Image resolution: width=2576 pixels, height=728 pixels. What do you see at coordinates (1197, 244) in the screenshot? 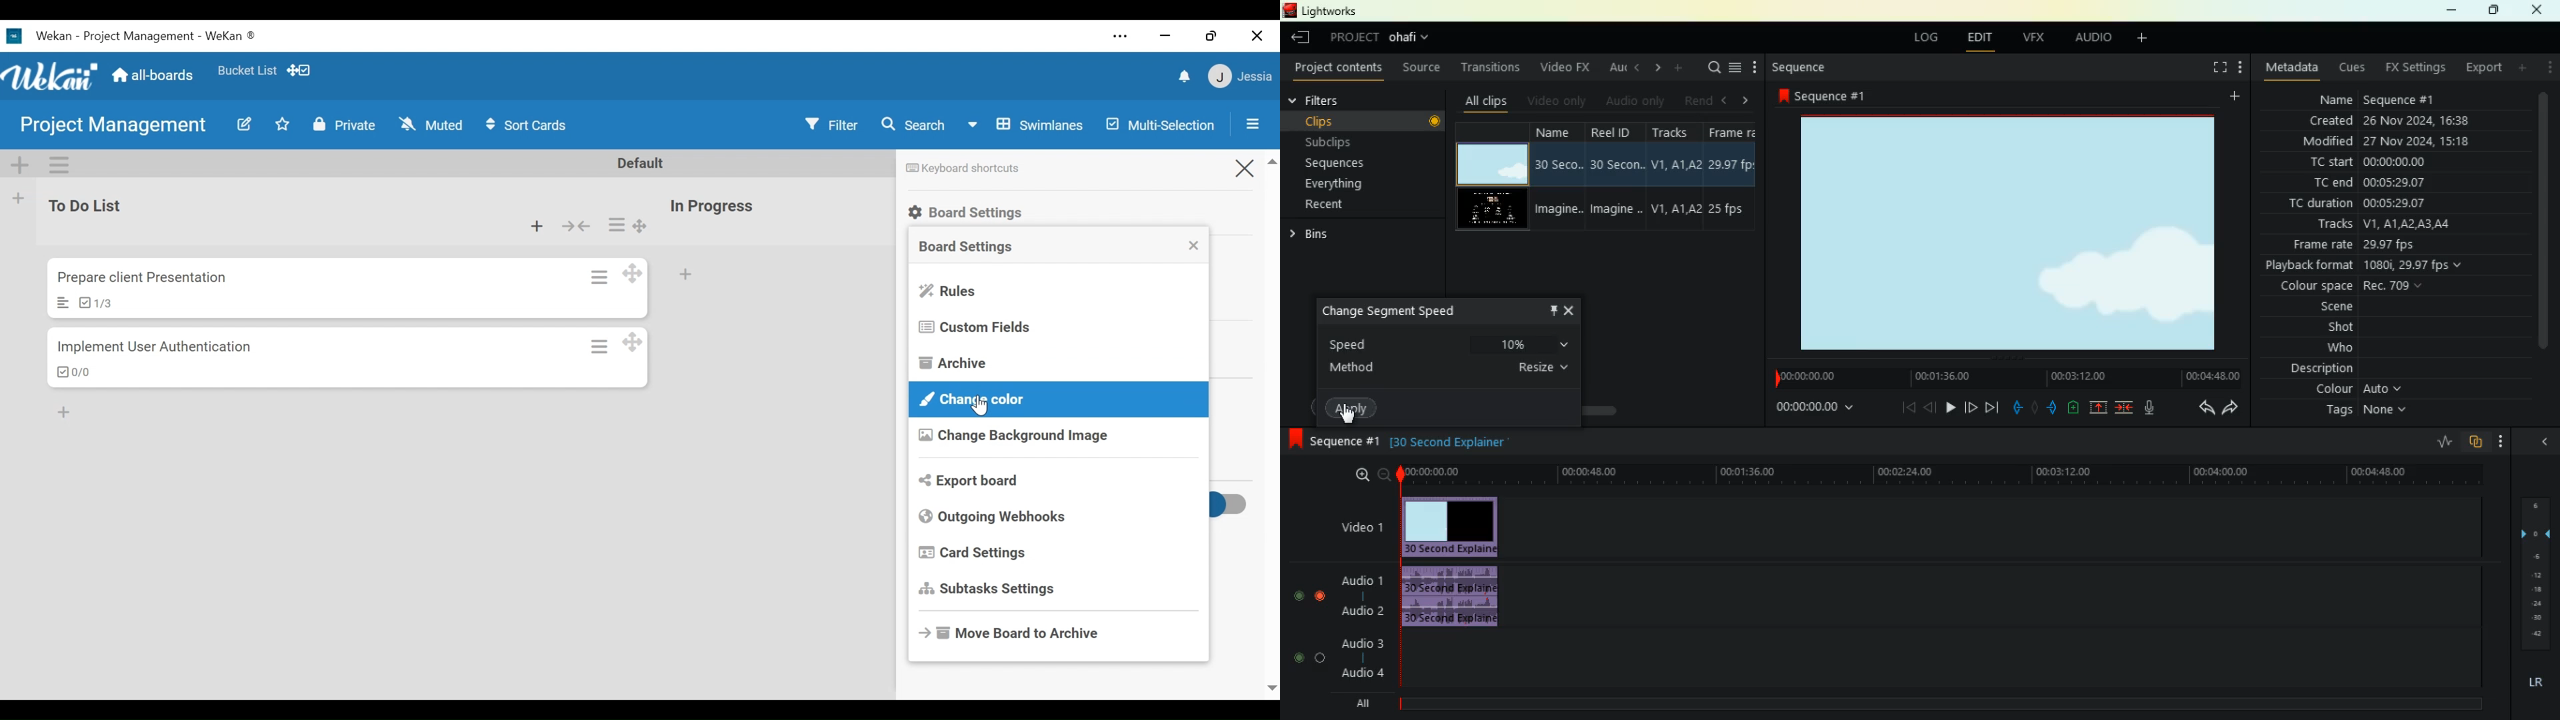
I see `Close` at bounding box center [1197, 244].